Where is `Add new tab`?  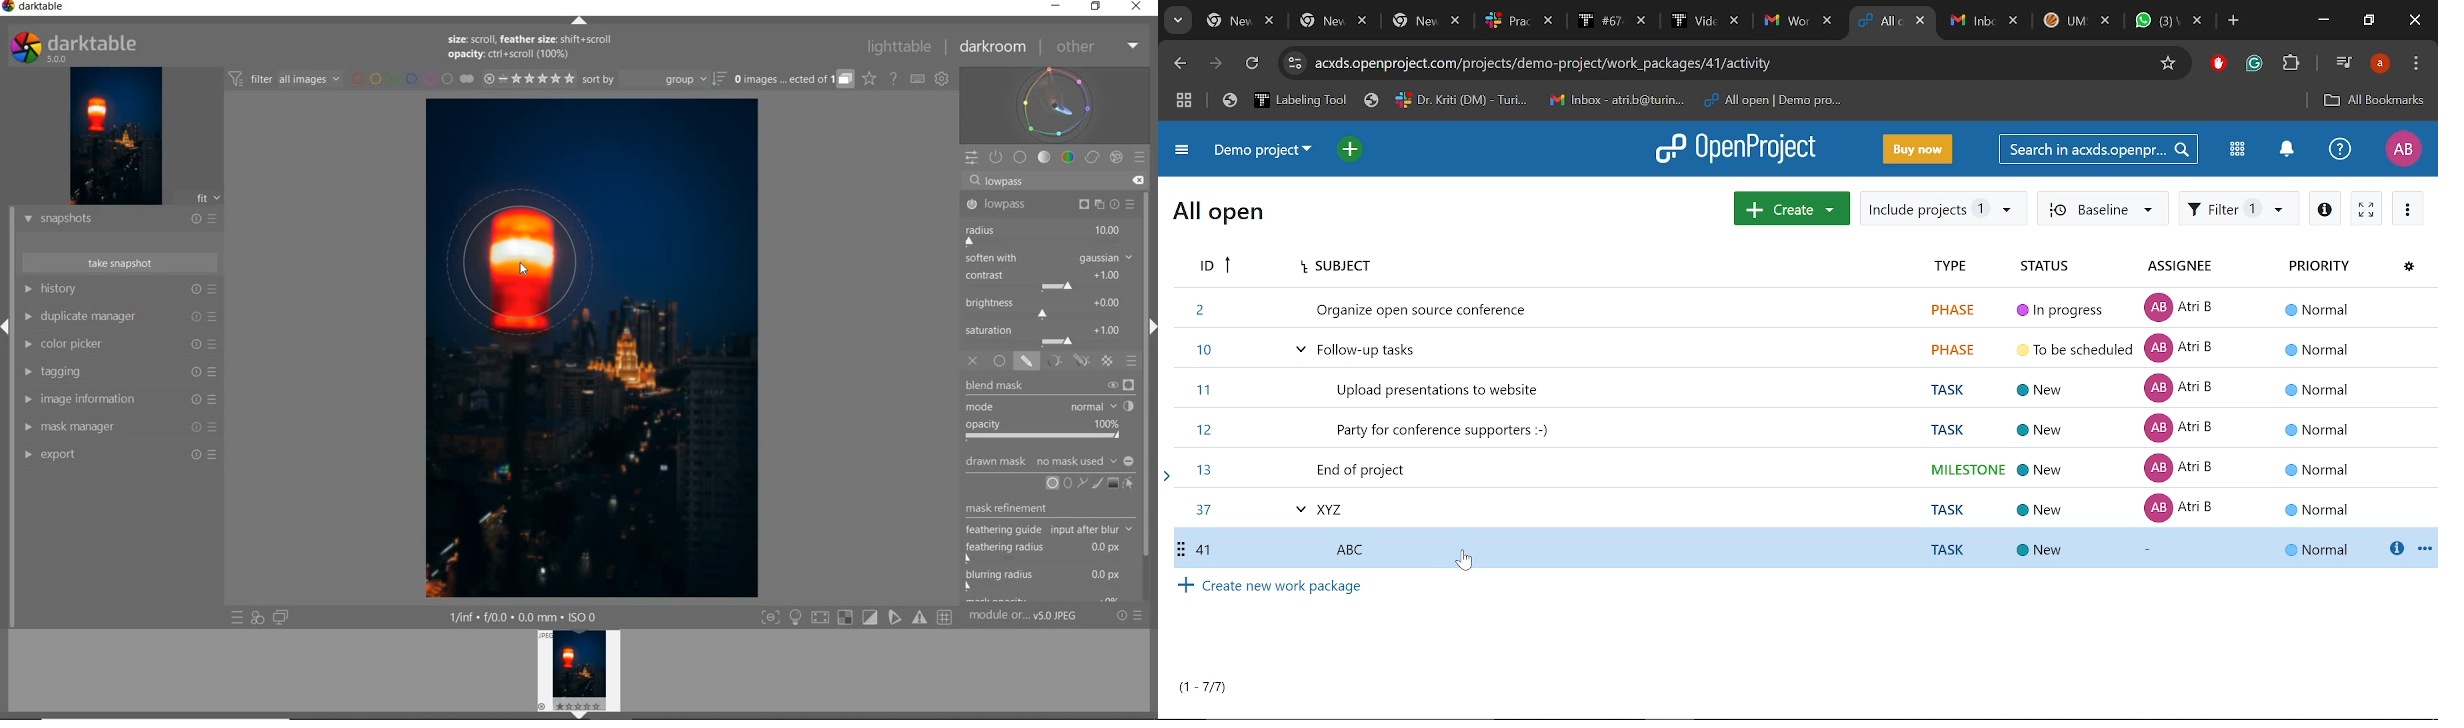 Add new tab is located at coordinates (2233, 22).